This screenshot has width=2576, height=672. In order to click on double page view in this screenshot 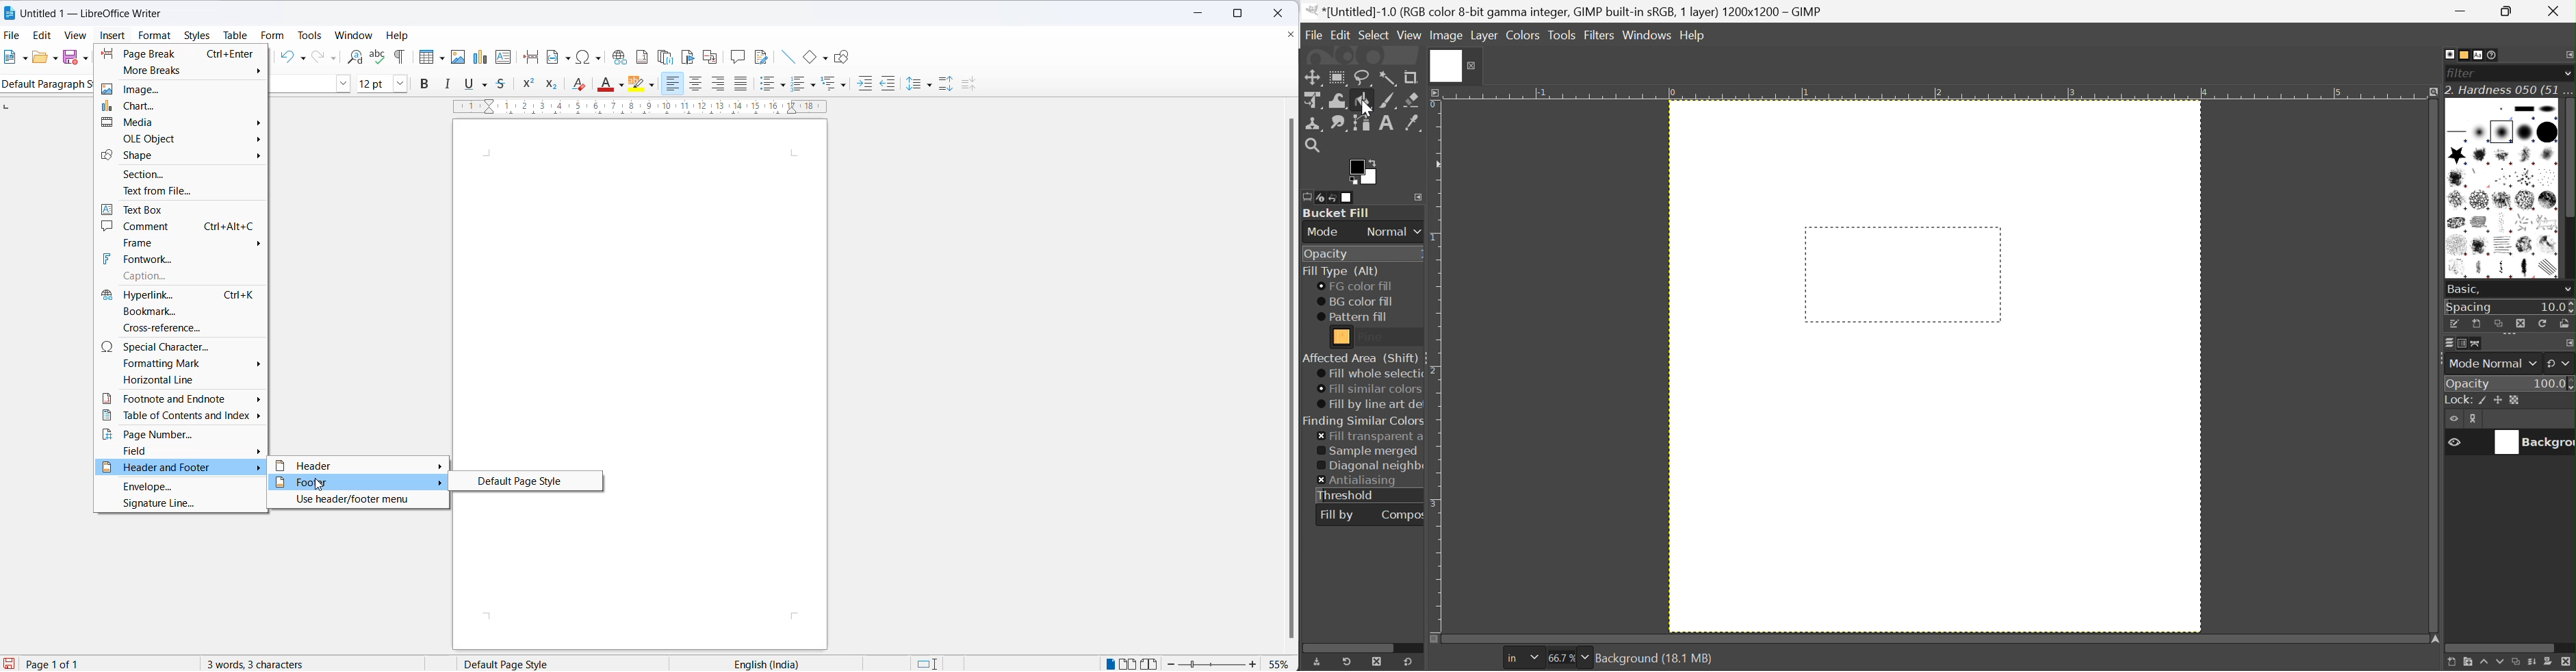, I will do `click(1129, 663)`.